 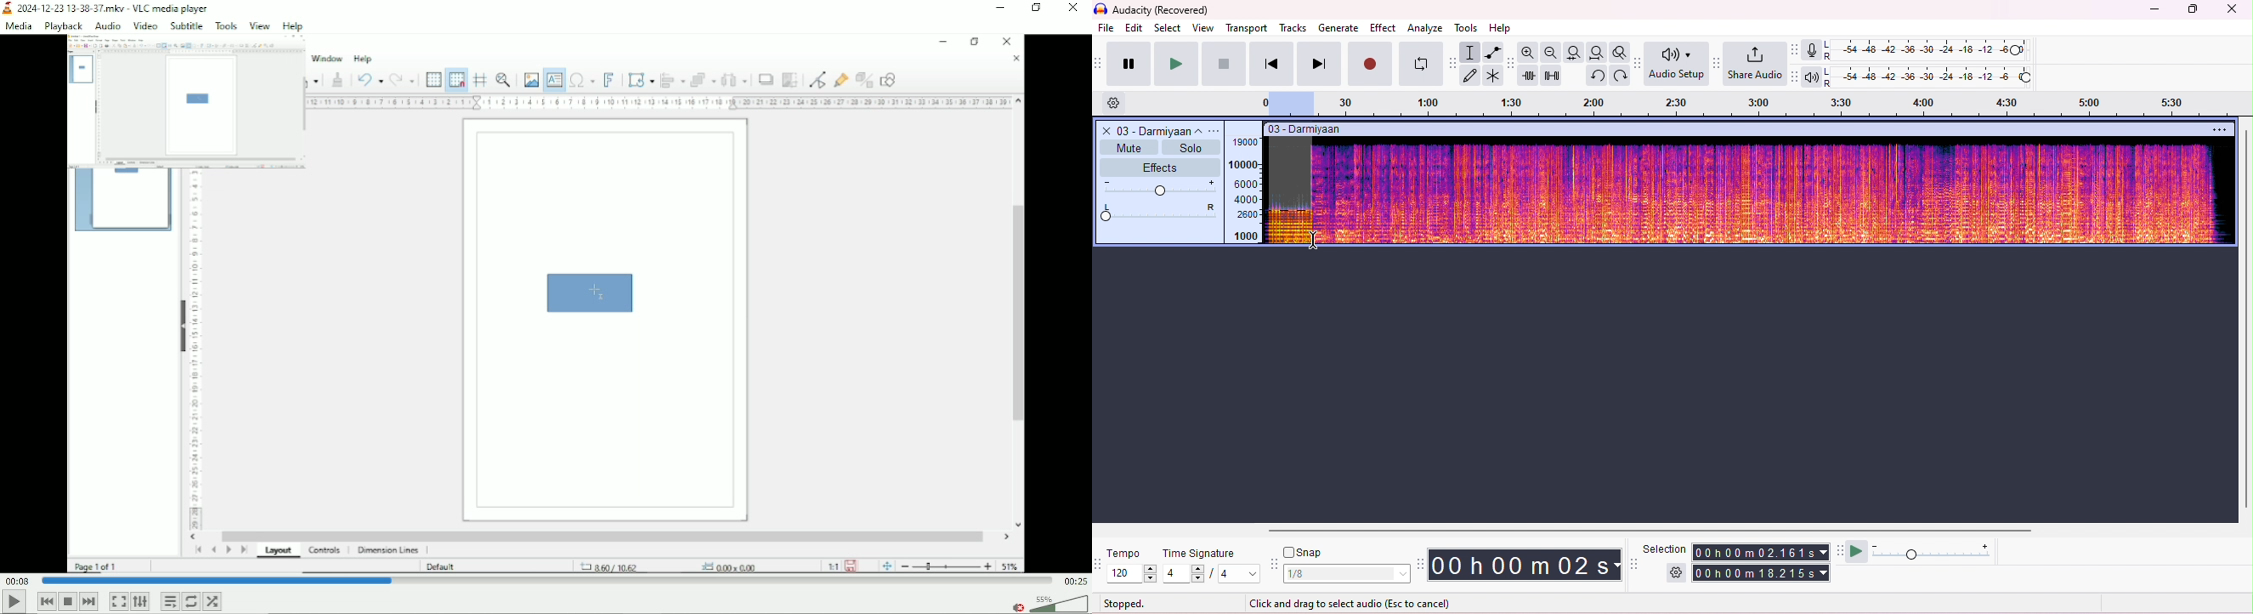 I want to click on play at speed tool bar, so click(x=1840, y=549).